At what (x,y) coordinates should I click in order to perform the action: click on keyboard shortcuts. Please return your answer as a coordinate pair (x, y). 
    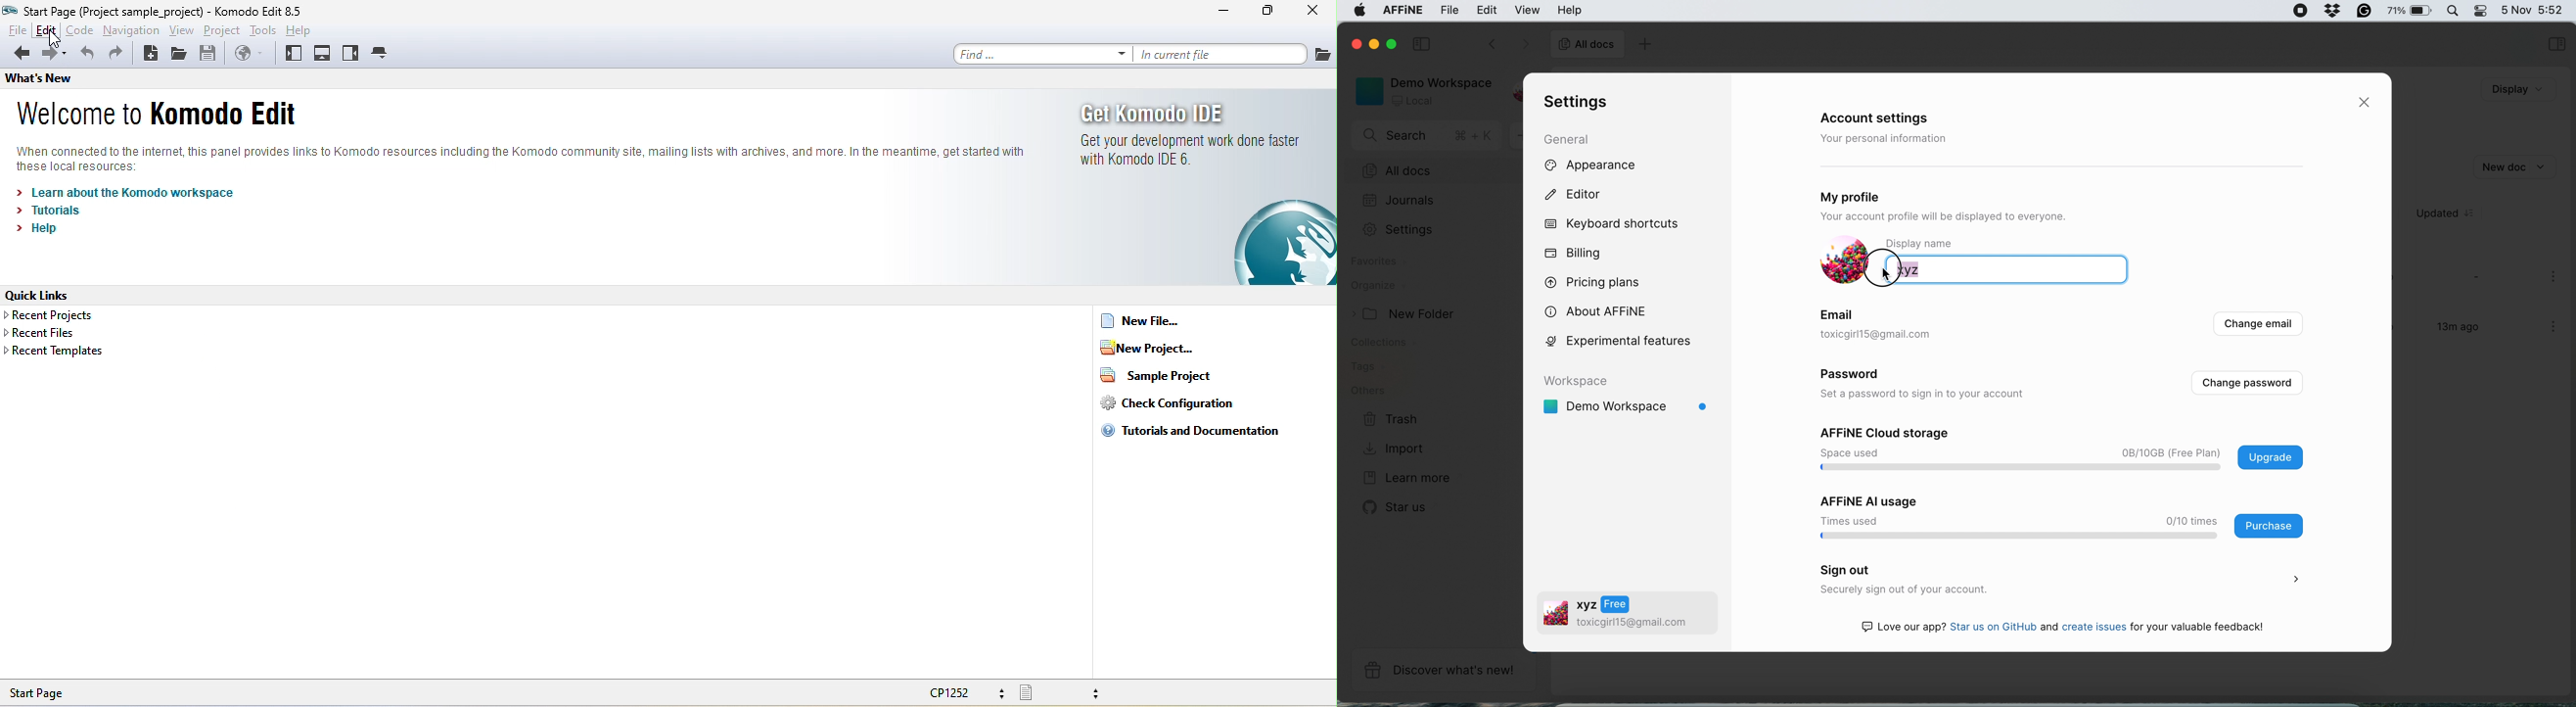
    Looking at the image, I should click on (1616, 224).